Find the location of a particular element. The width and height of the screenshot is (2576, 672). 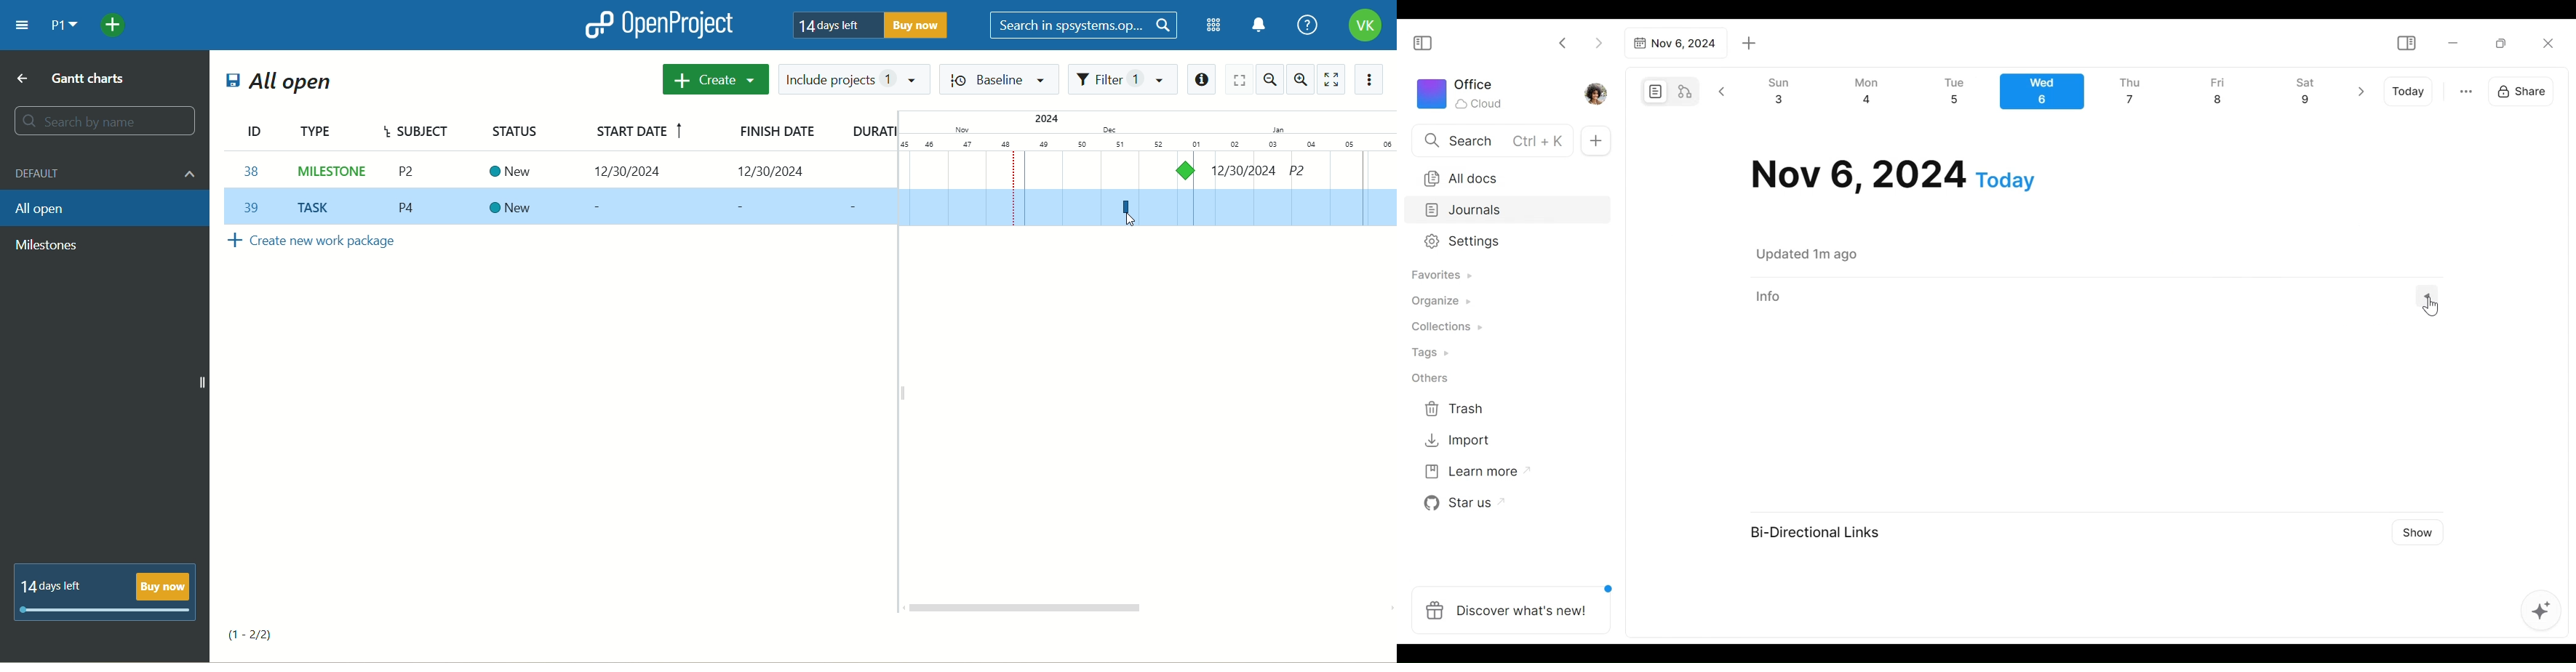

search is located at coordinates (107, 121).